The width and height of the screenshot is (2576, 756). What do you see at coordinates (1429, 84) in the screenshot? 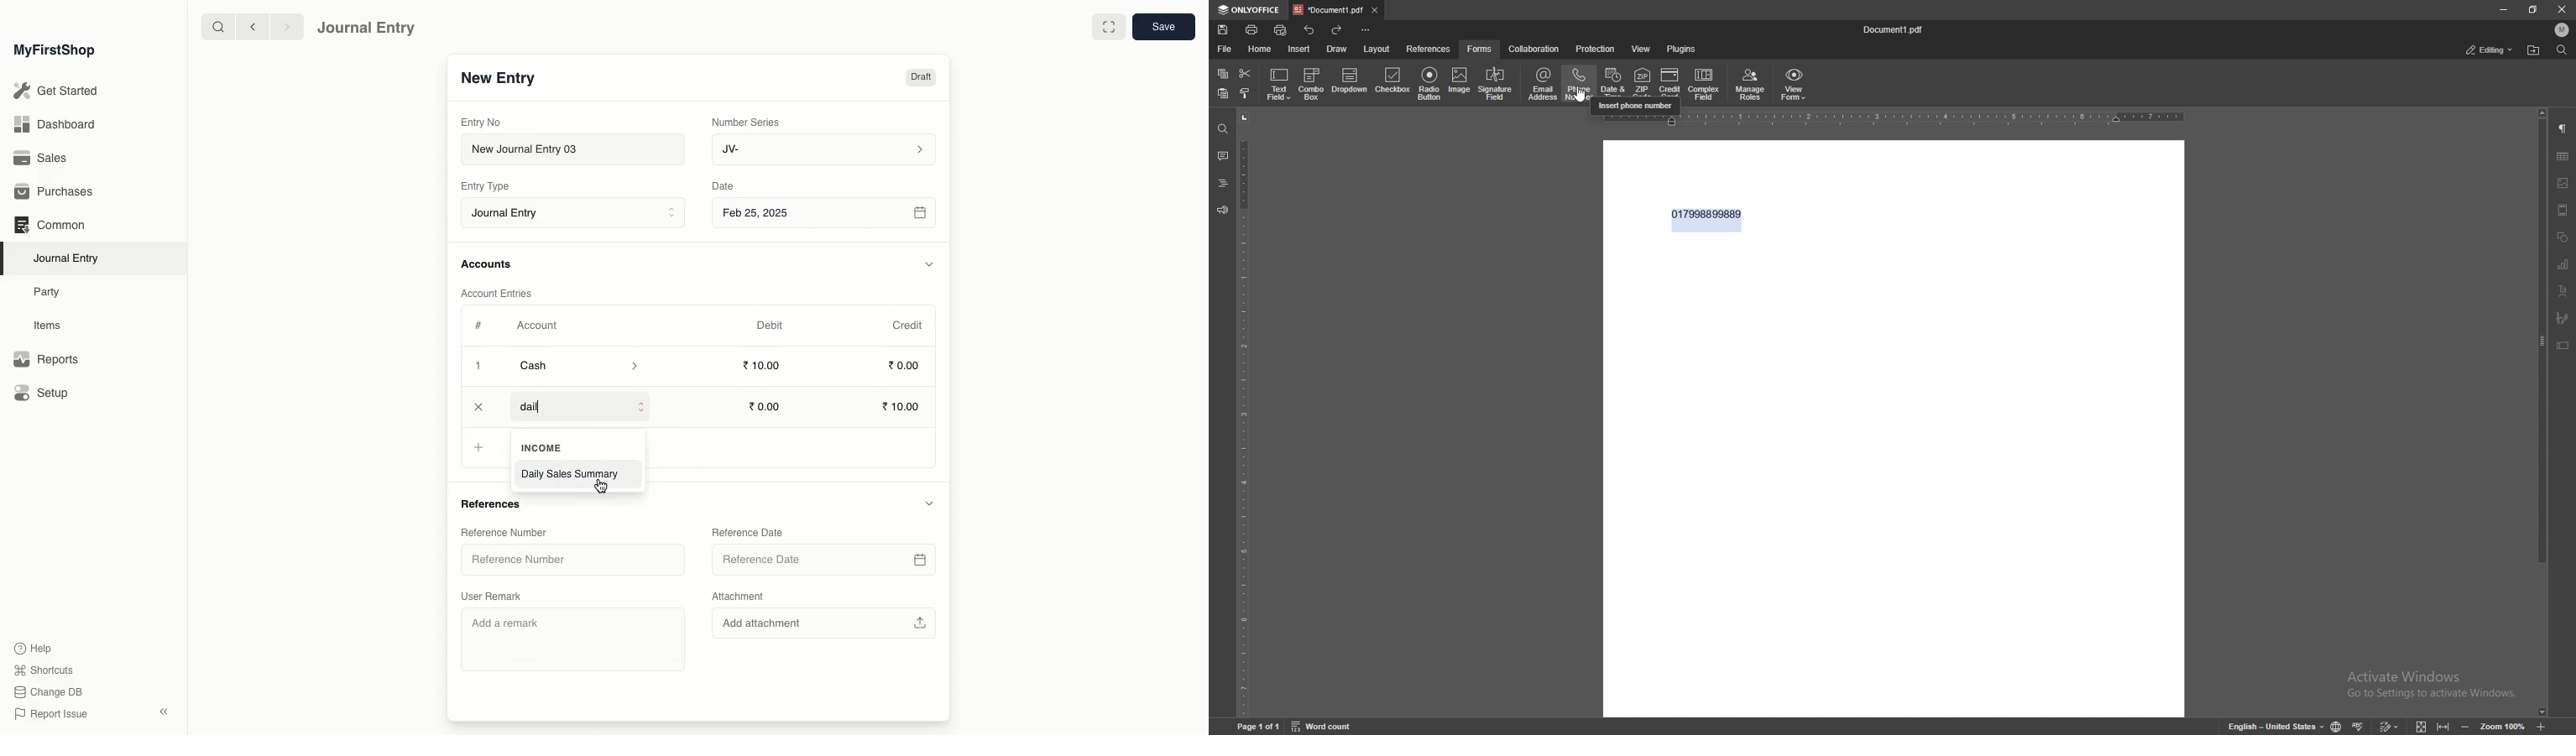
I see `radio button` at bounding box center [1429, 84].